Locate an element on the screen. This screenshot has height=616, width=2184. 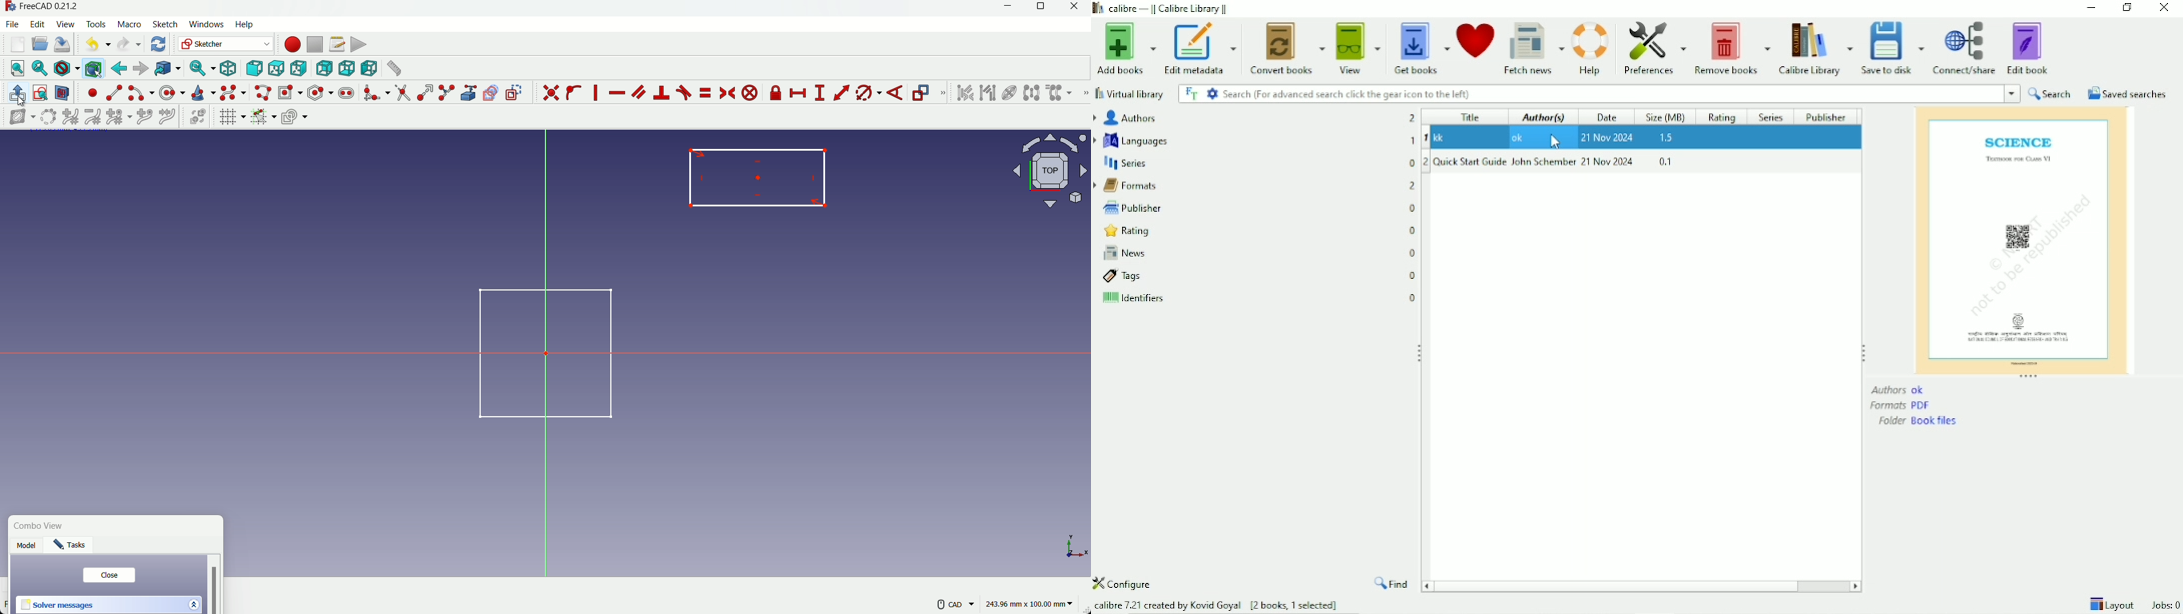
constraint perpendicular is located at coordinates (662, 93).